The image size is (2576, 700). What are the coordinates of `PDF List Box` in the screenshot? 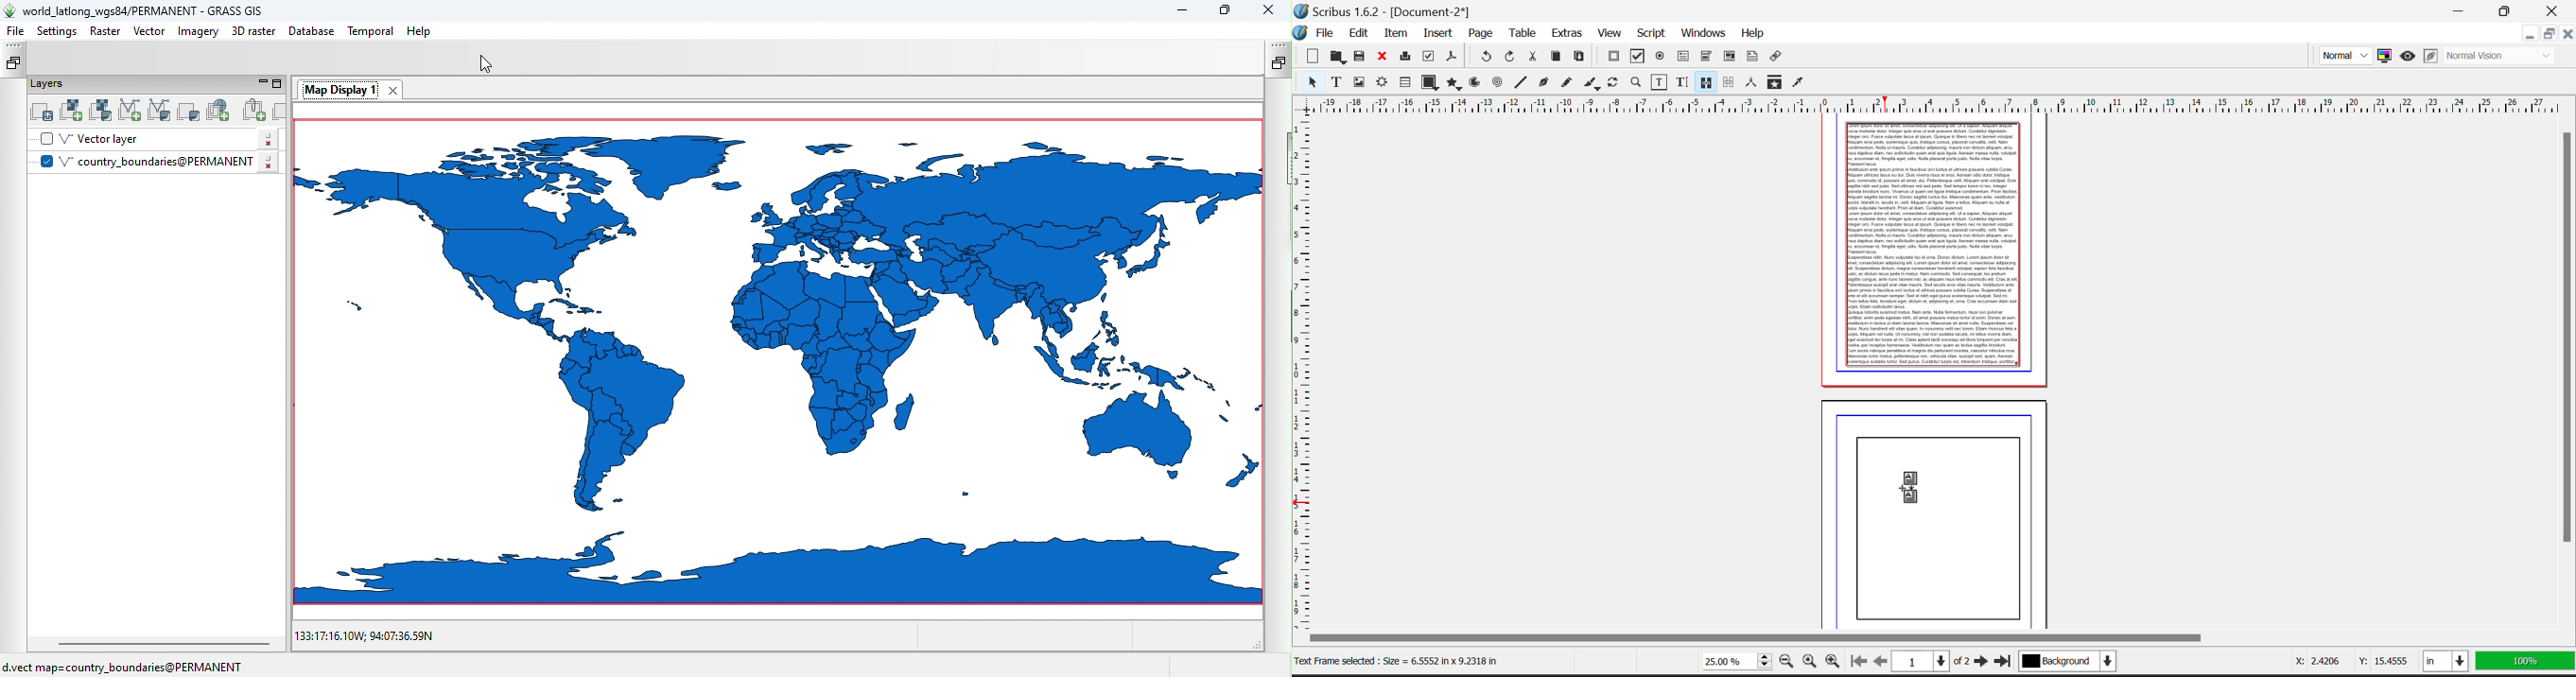 It's located at (1730, 57).